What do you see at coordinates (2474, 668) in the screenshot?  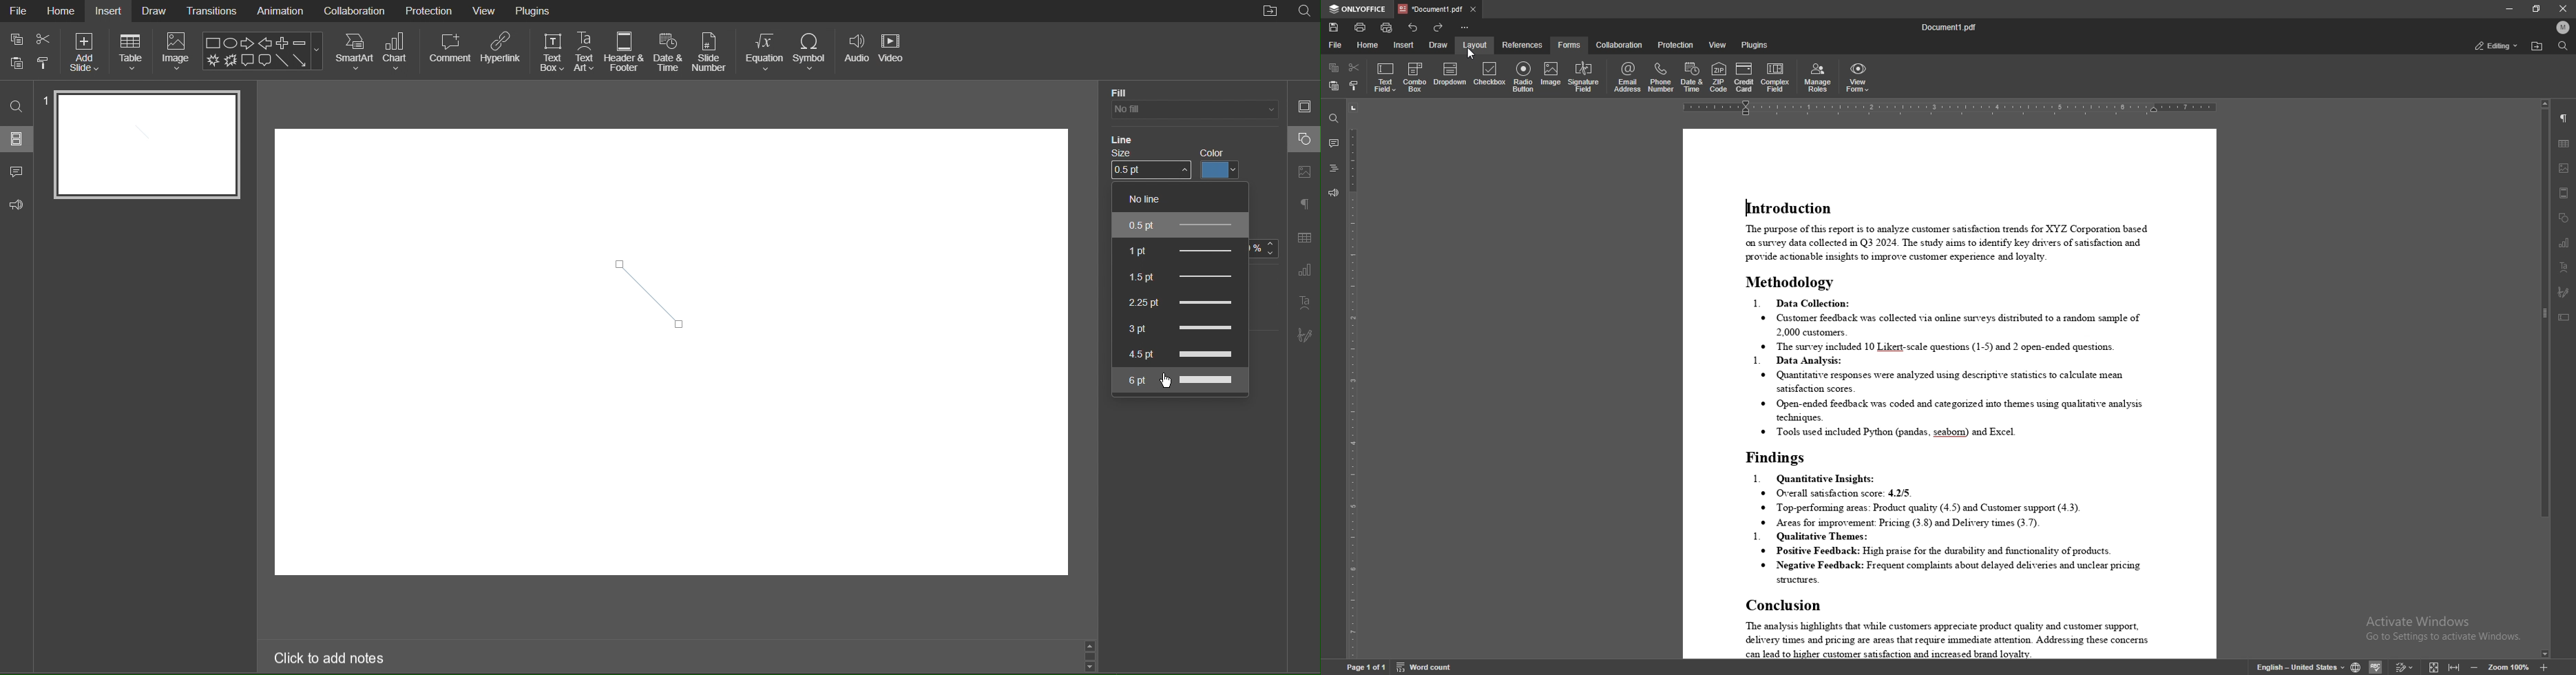 I see `zoom out` at bounding box center [2474, 668].